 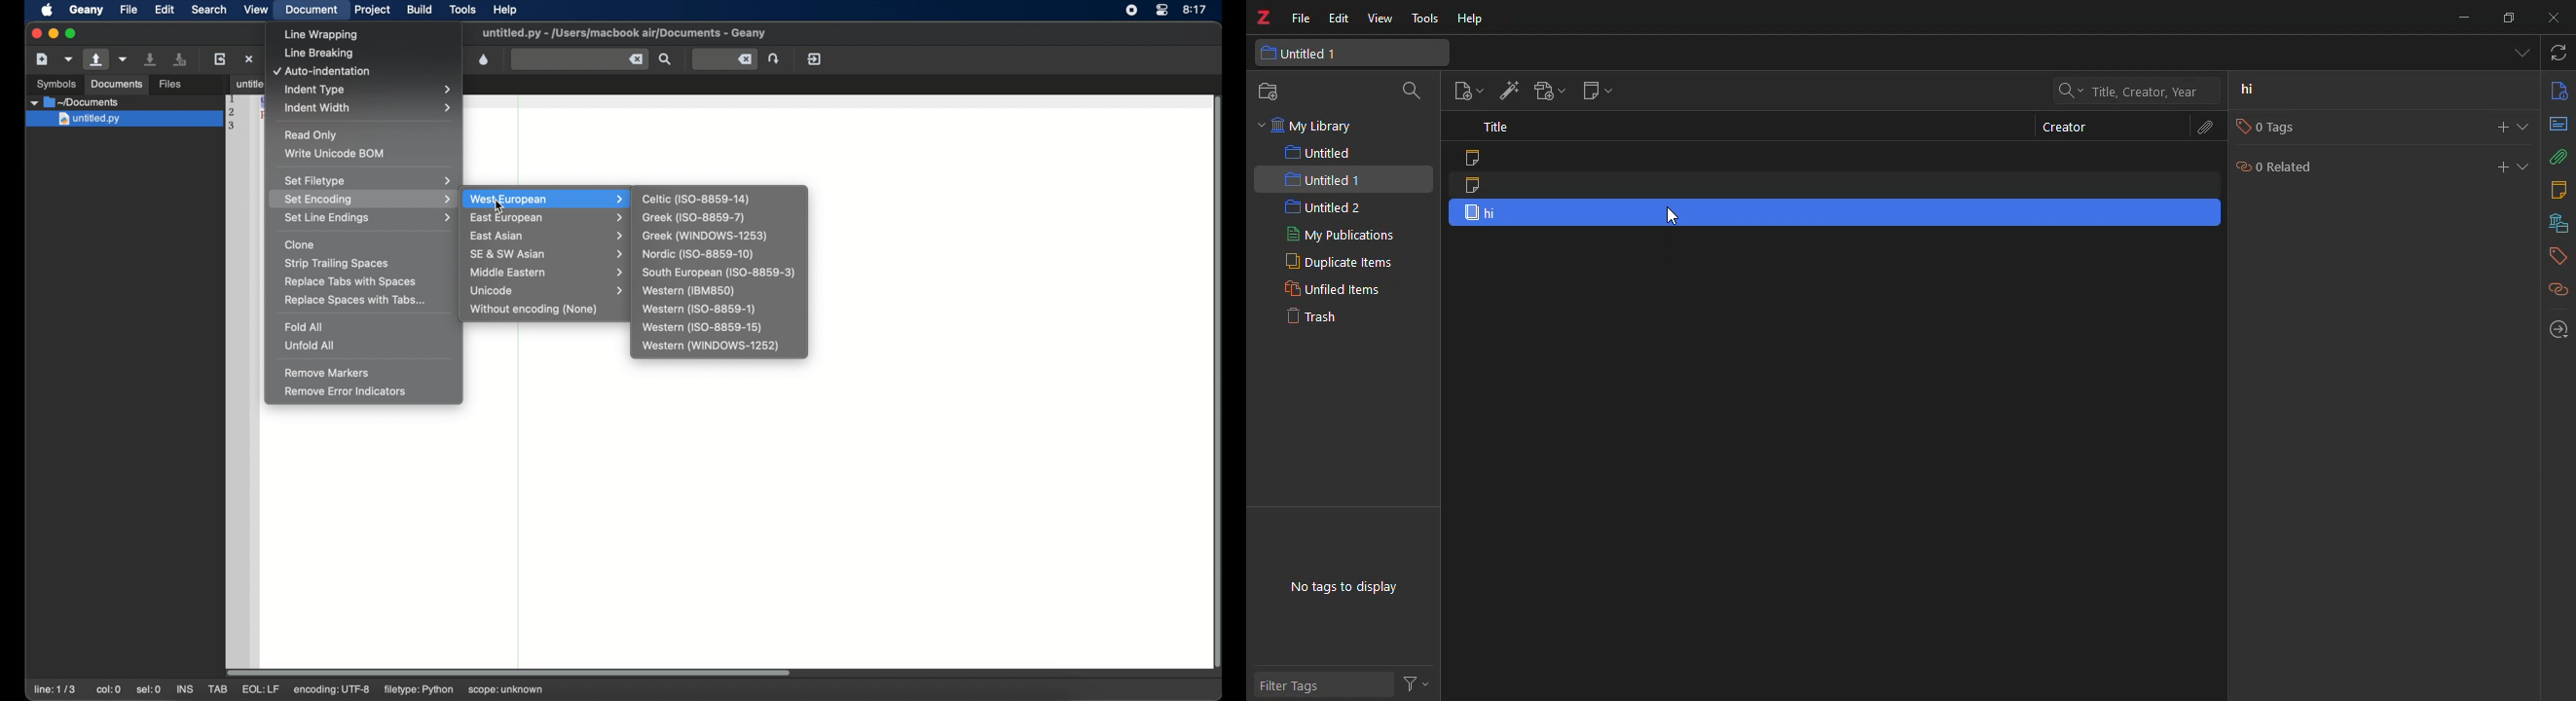 I want to click on tab, so click(x=2518, y=54).